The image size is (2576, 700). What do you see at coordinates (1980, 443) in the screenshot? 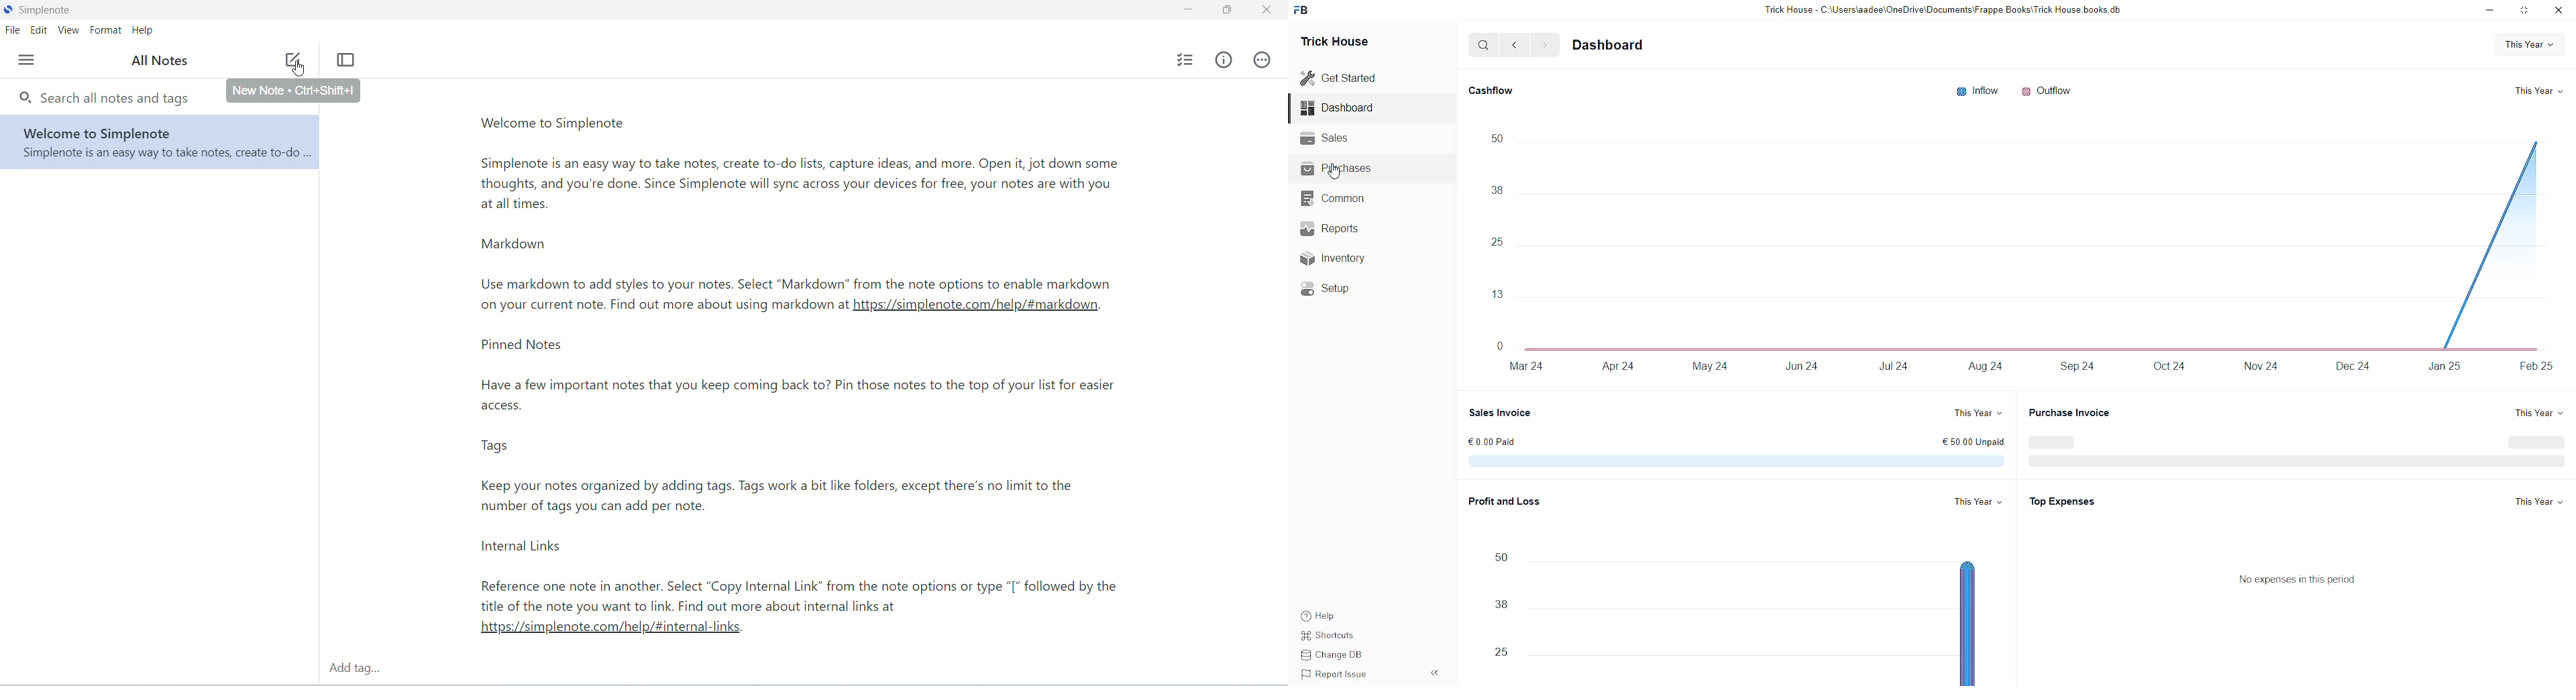
I see `€50.00 Unpaid` at bounding box center [1980, 443].